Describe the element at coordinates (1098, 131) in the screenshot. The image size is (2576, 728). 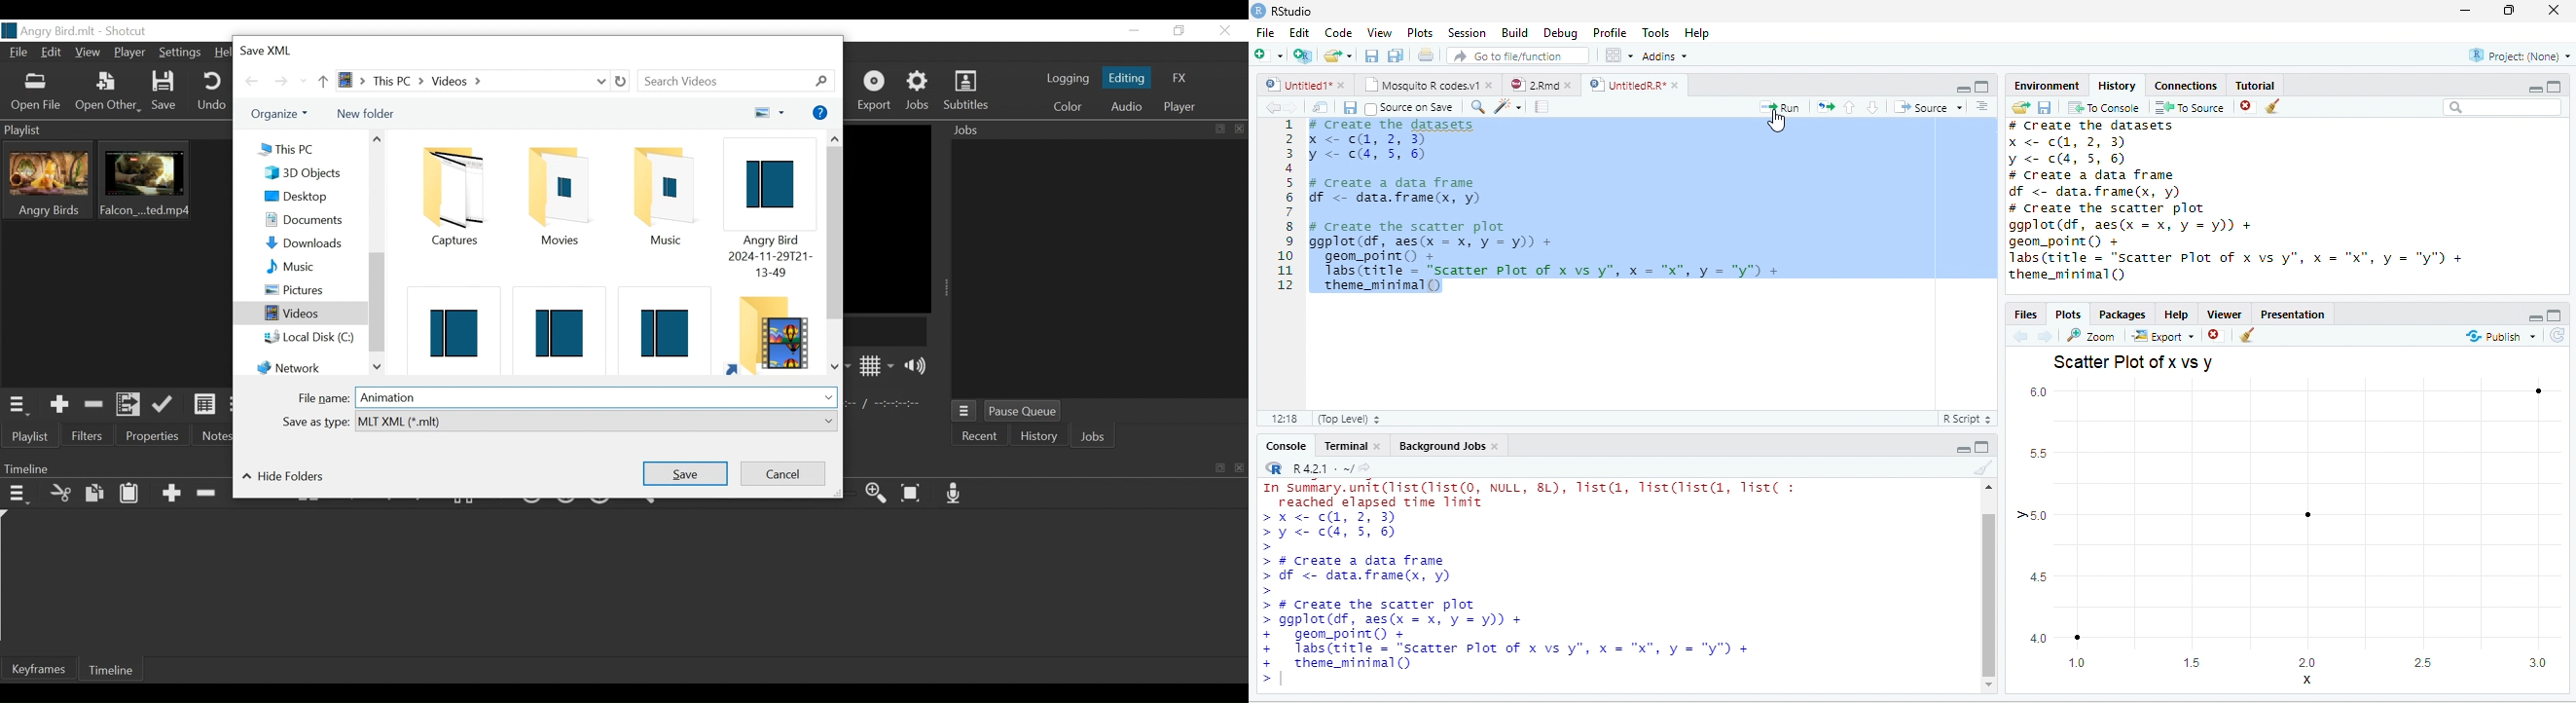
I see `Jobs` at that location.